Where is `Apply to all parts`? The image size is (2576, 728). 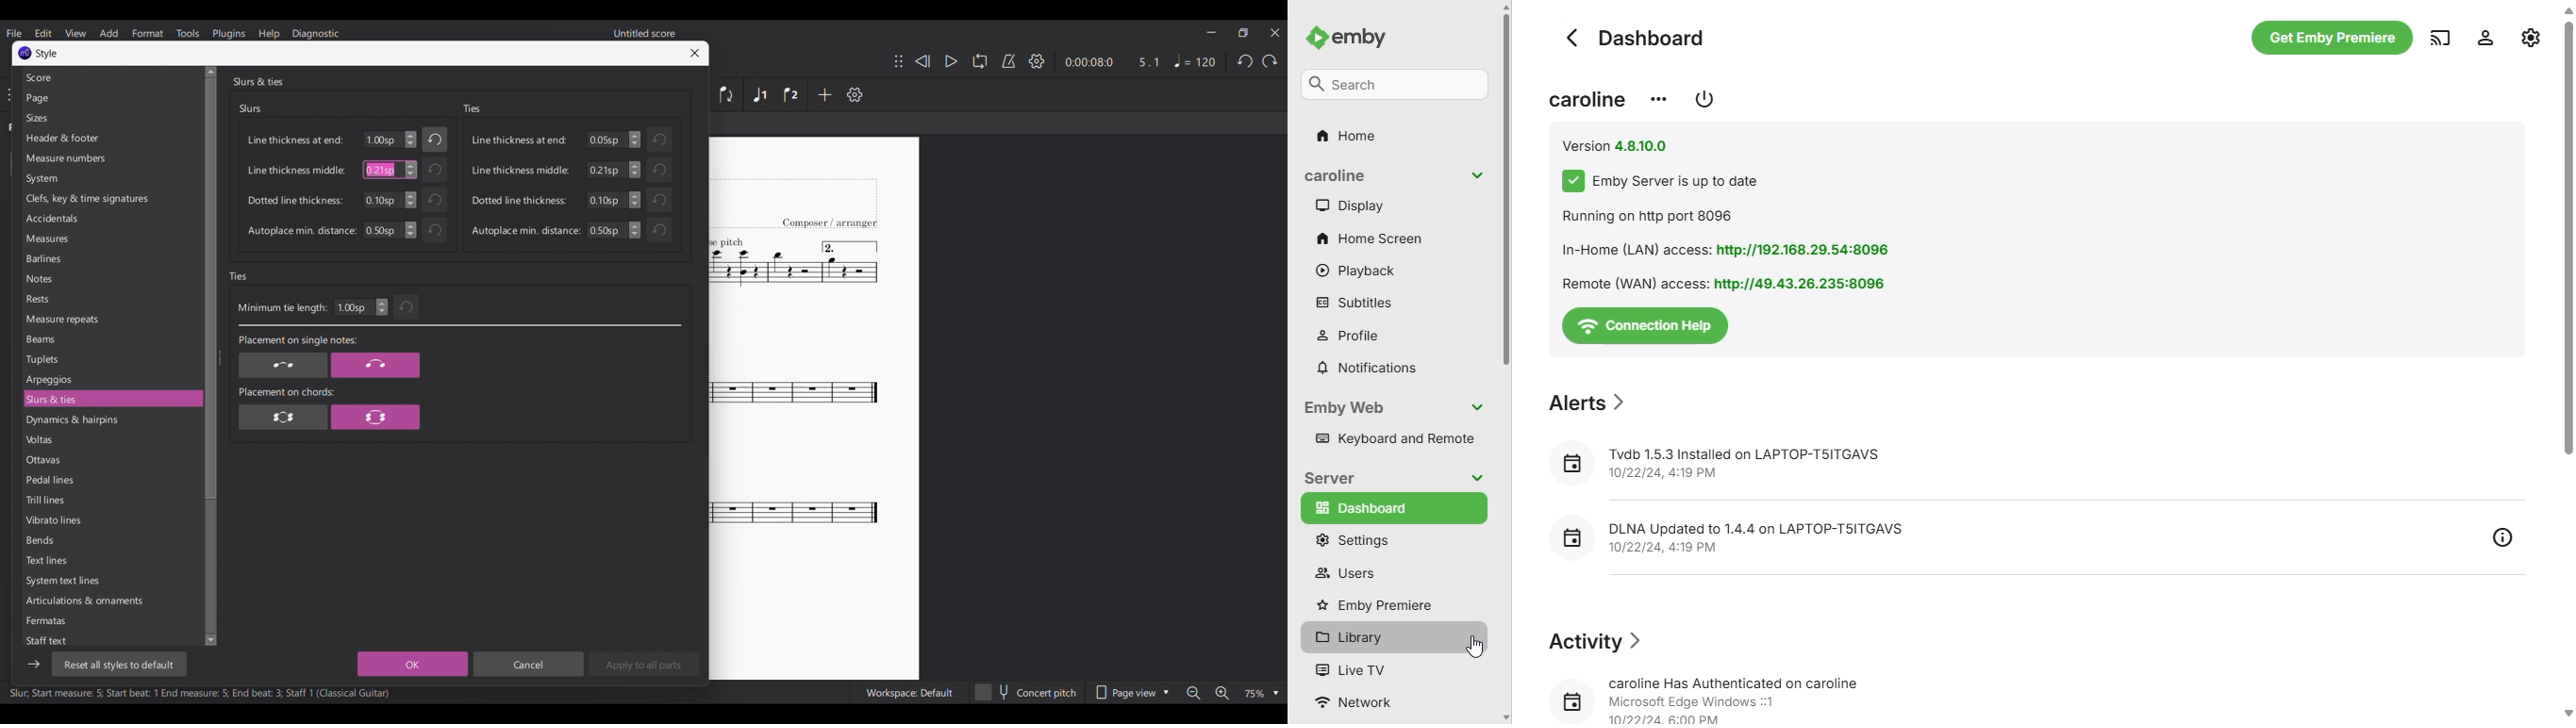
Apply to all parts is located at coordinates (644, 664).